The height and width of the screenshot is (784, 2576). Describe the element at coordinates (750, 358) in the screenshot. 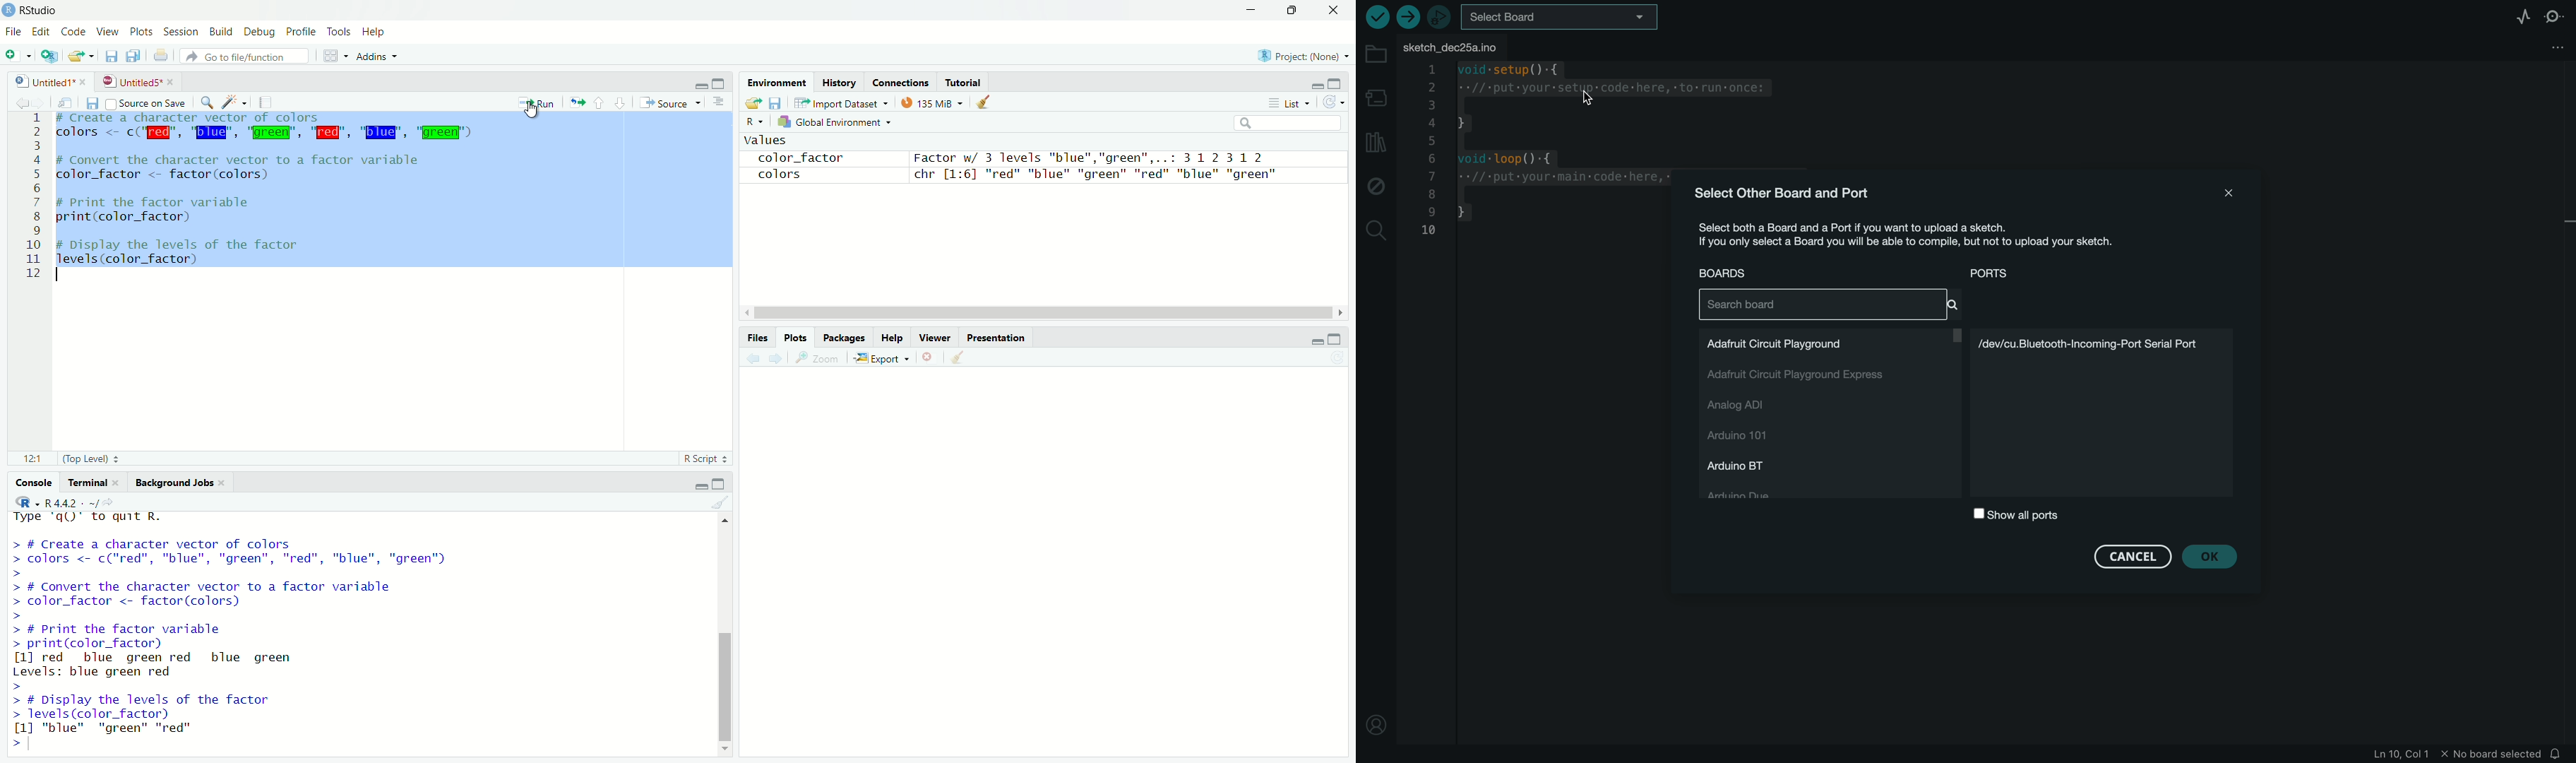

I see `previous plot` at that location.